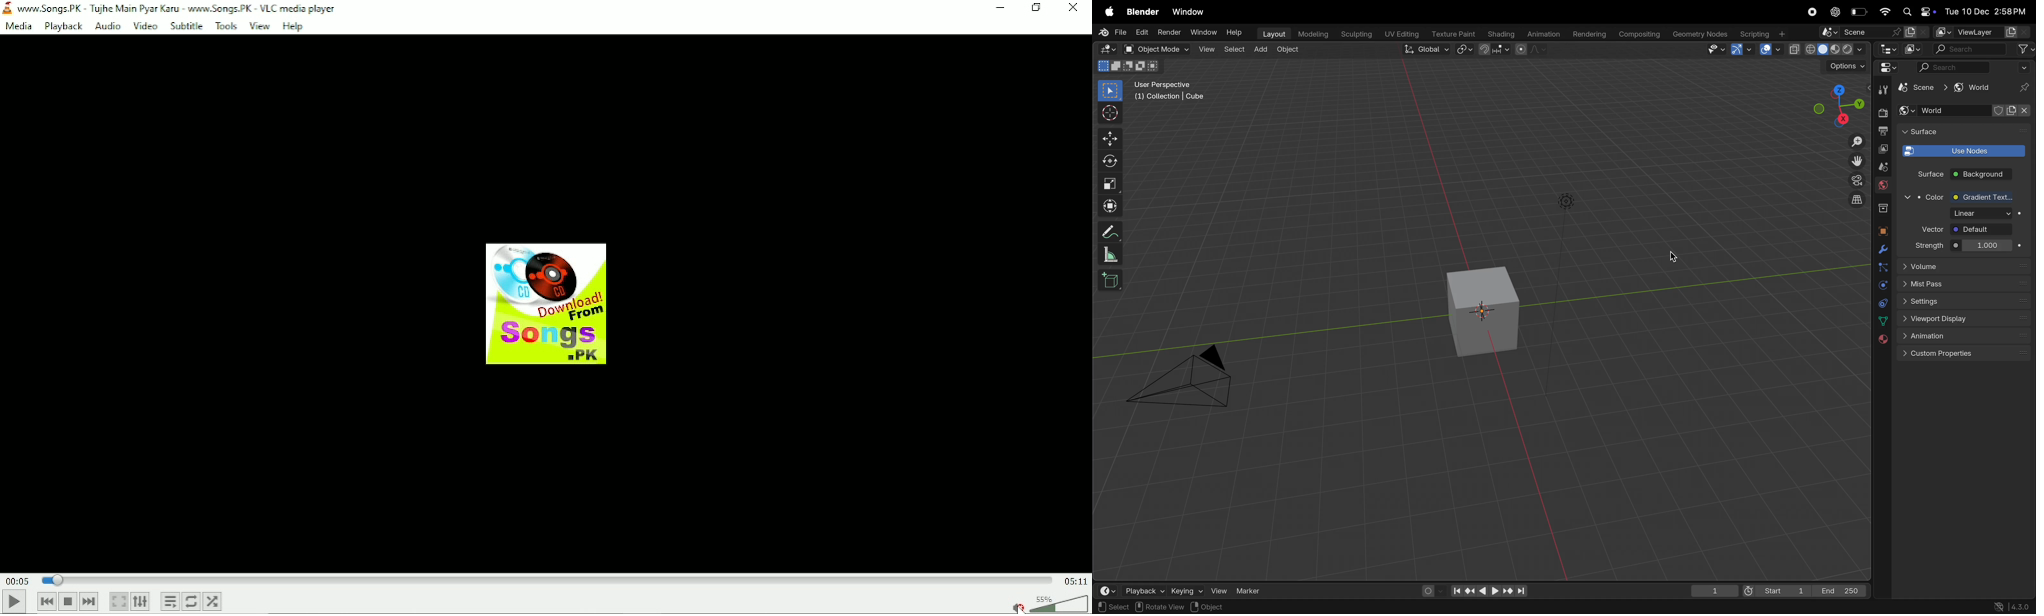  I want to click on Toggle playlist, so click(171, 601).